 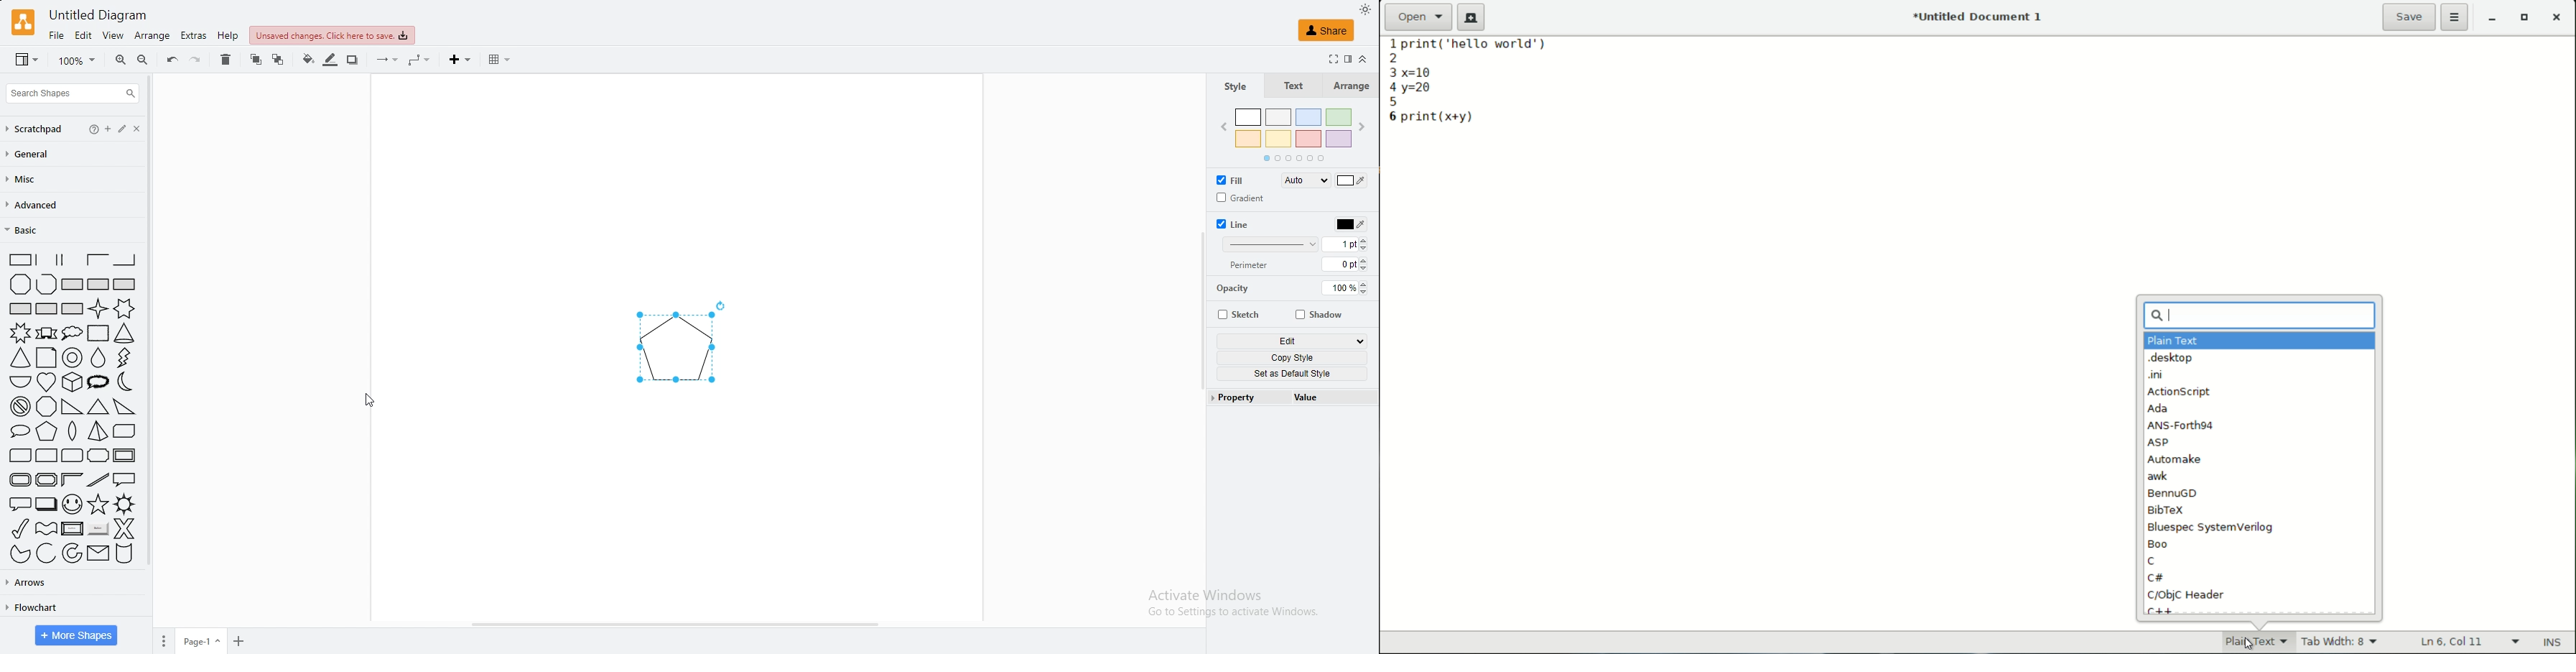 I want to click on decrease perimeter, so click(x=1368, y=269).